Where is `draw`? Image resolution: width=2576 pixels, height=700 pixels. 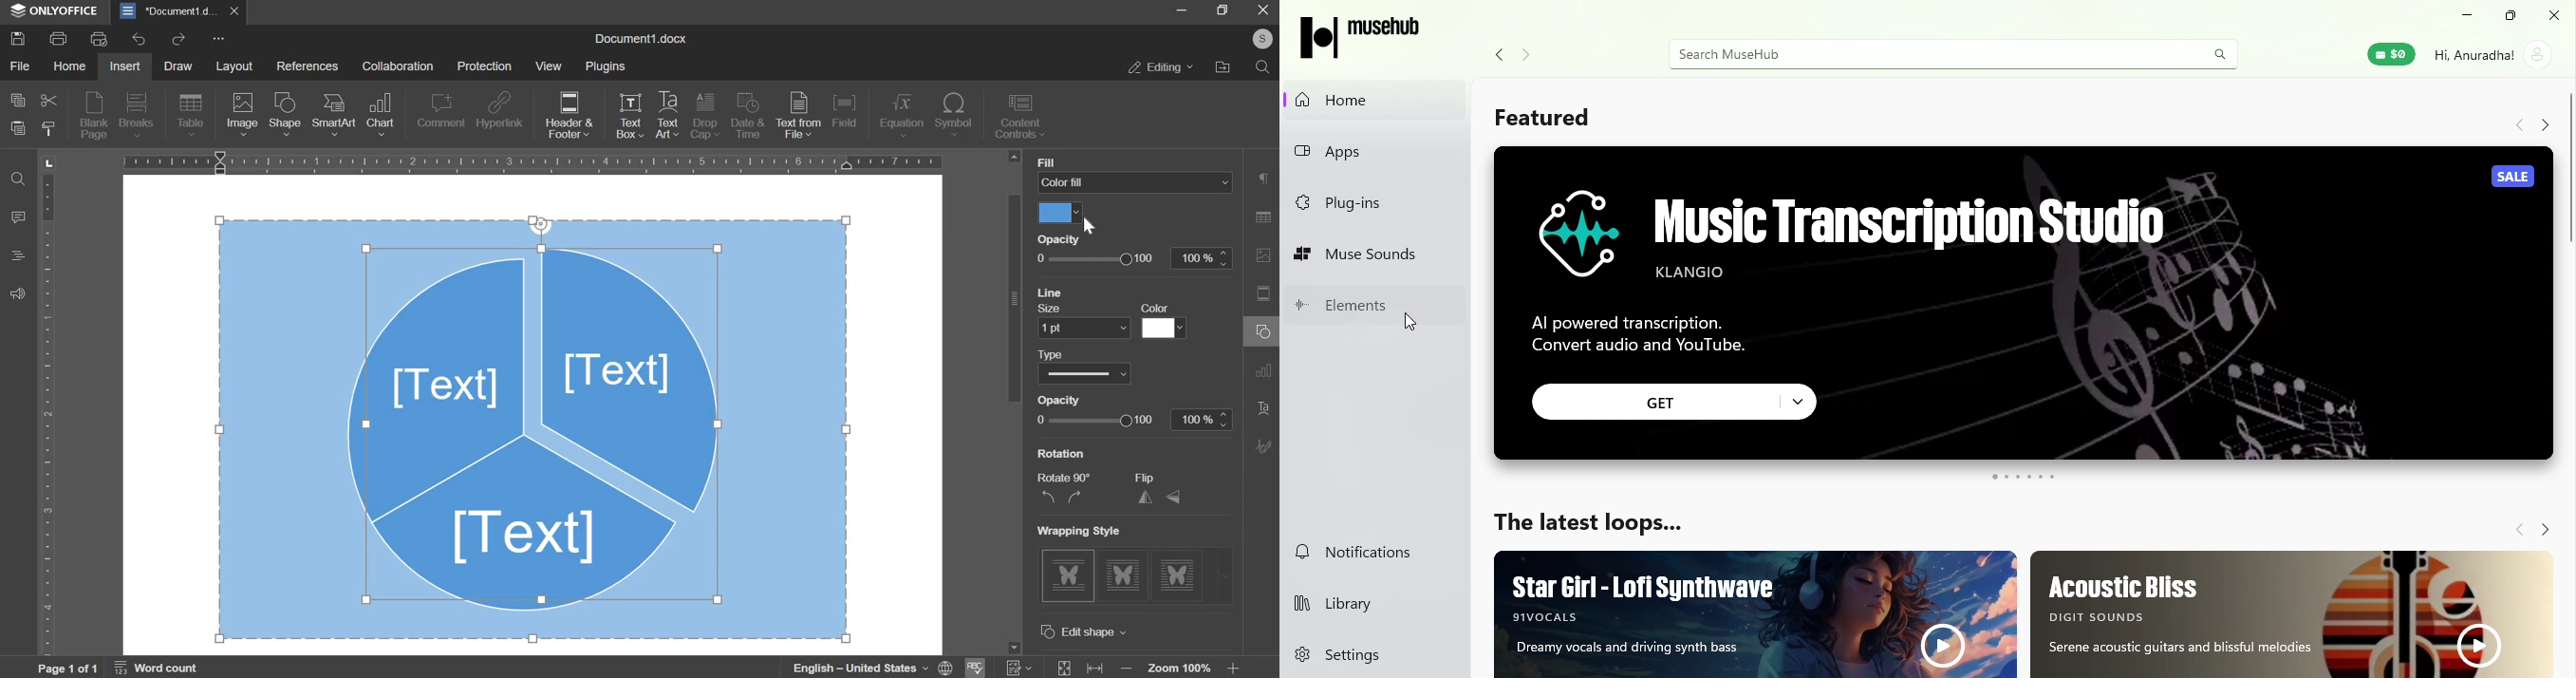
draw is located at coordinates (183, 66).